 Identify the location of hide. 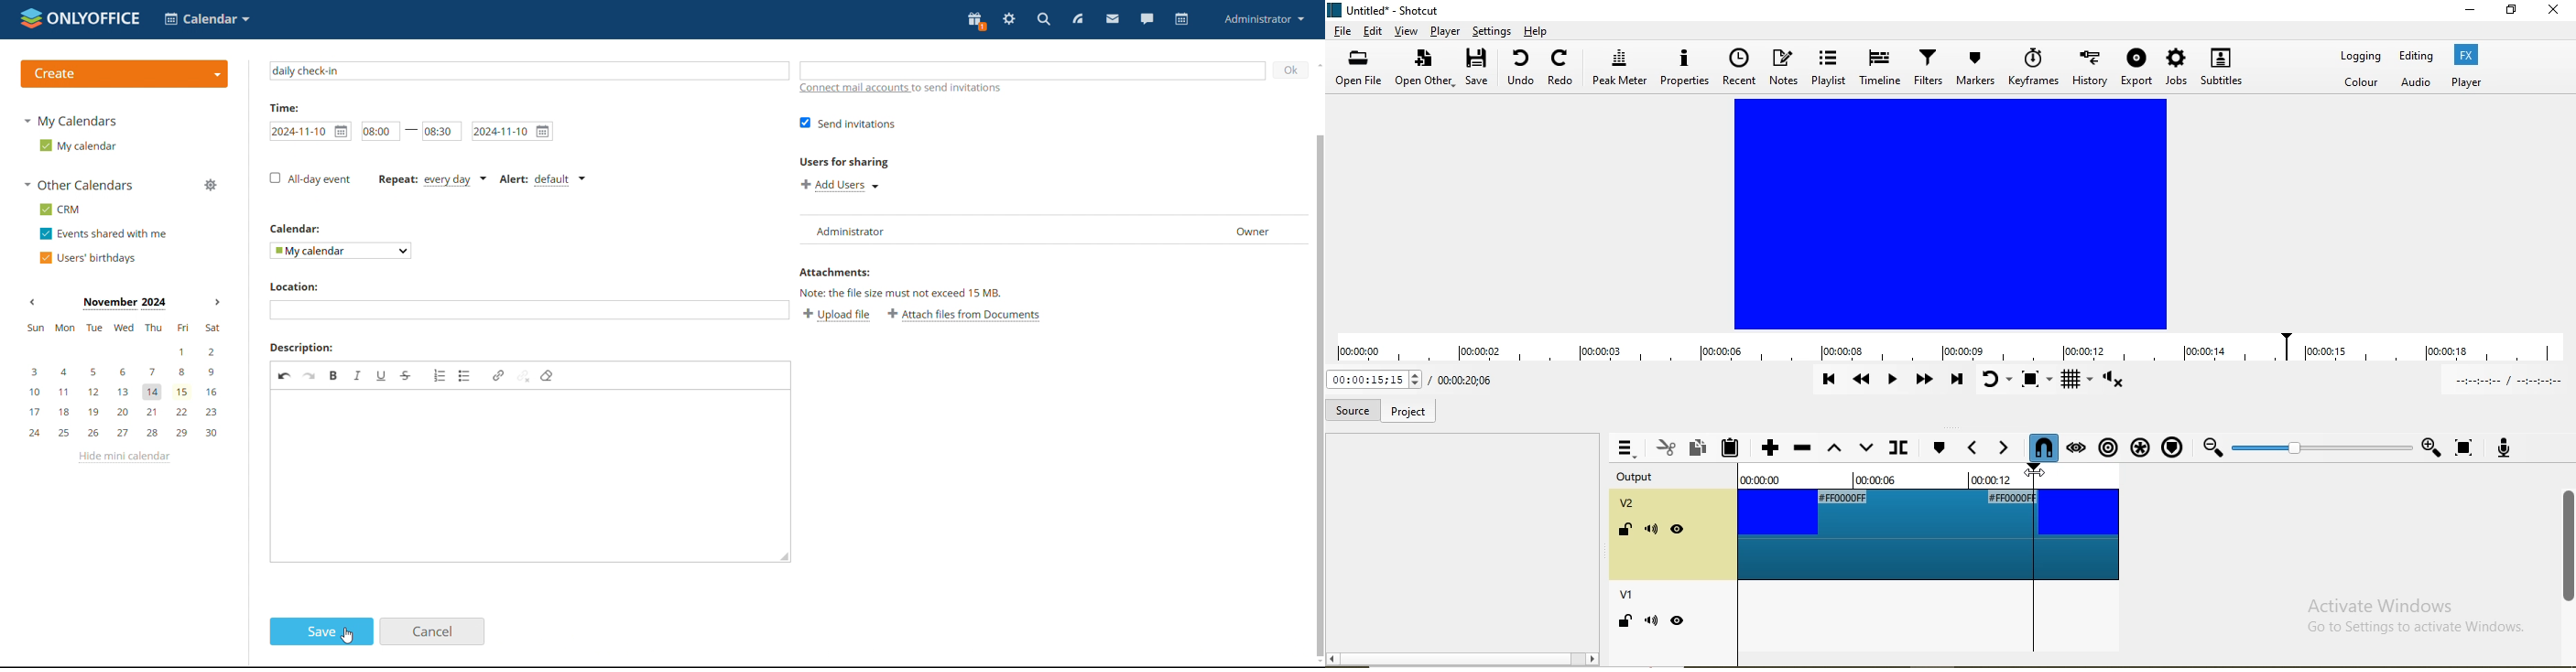
(1679, 620).